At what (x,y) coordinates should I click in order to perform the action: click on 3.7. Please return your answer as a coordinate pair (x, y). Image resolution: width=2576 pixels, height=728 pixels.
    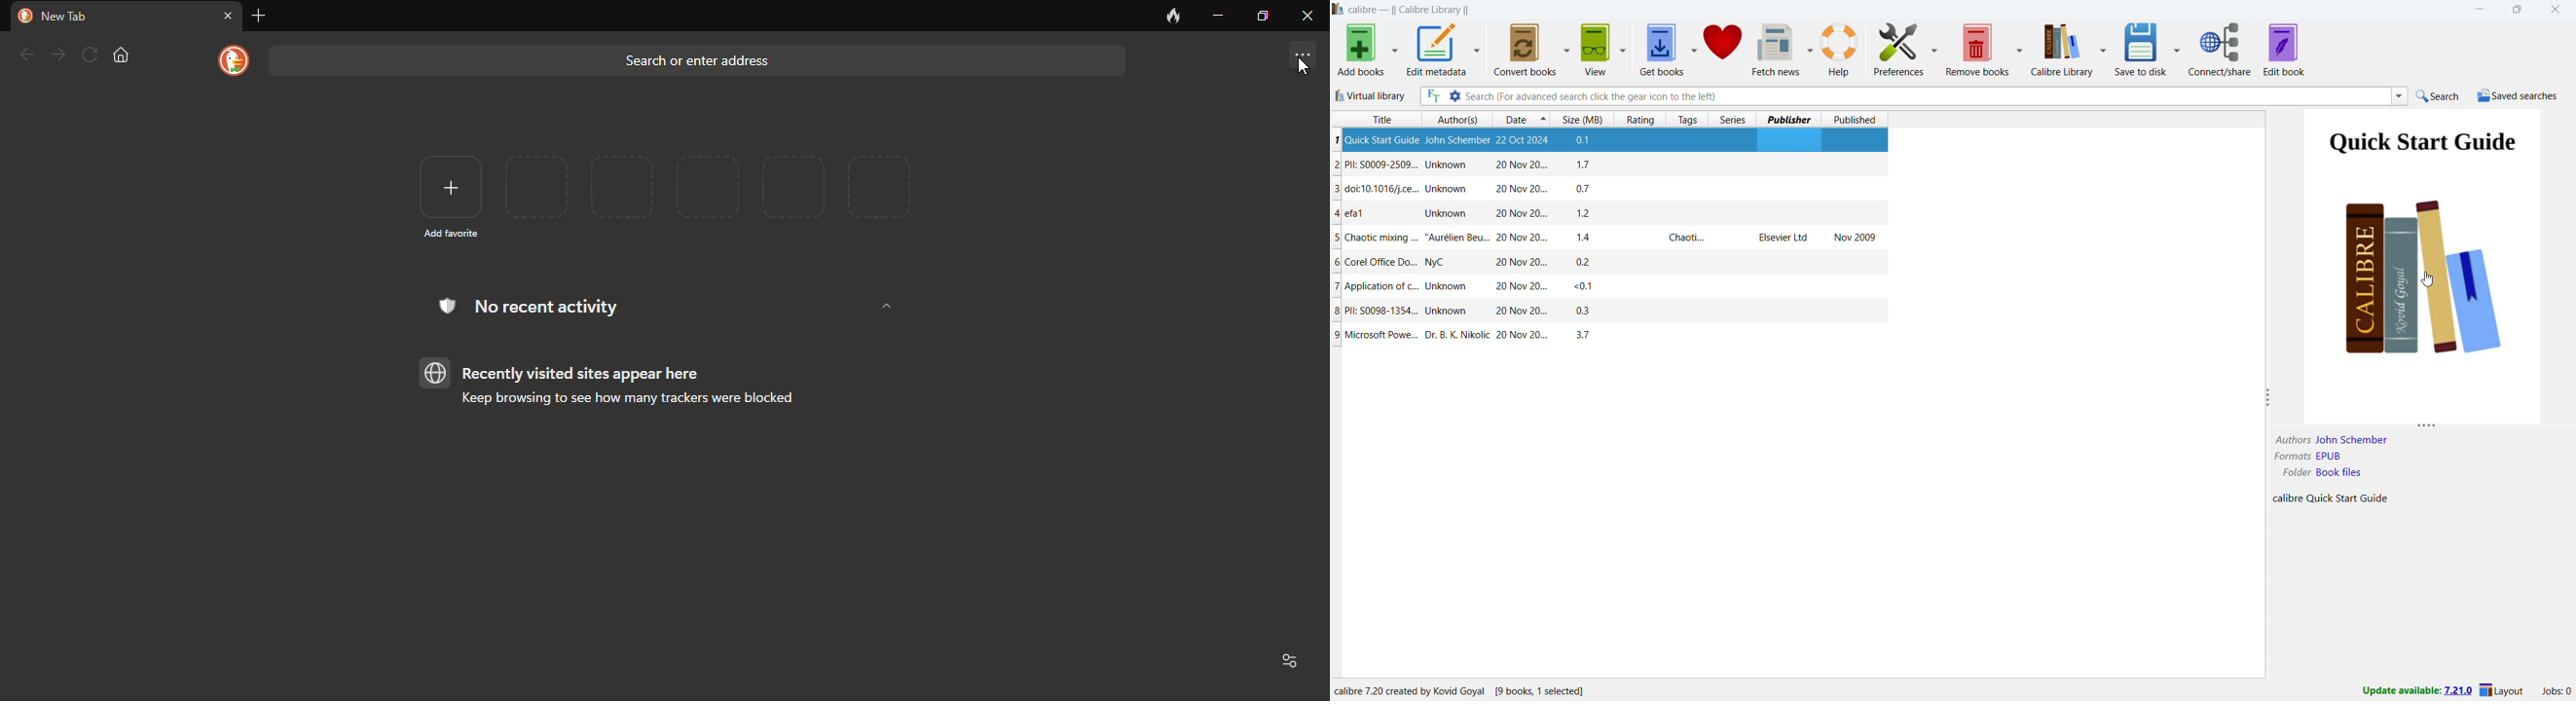
    Looking at the image, I should click on (1586, 336).